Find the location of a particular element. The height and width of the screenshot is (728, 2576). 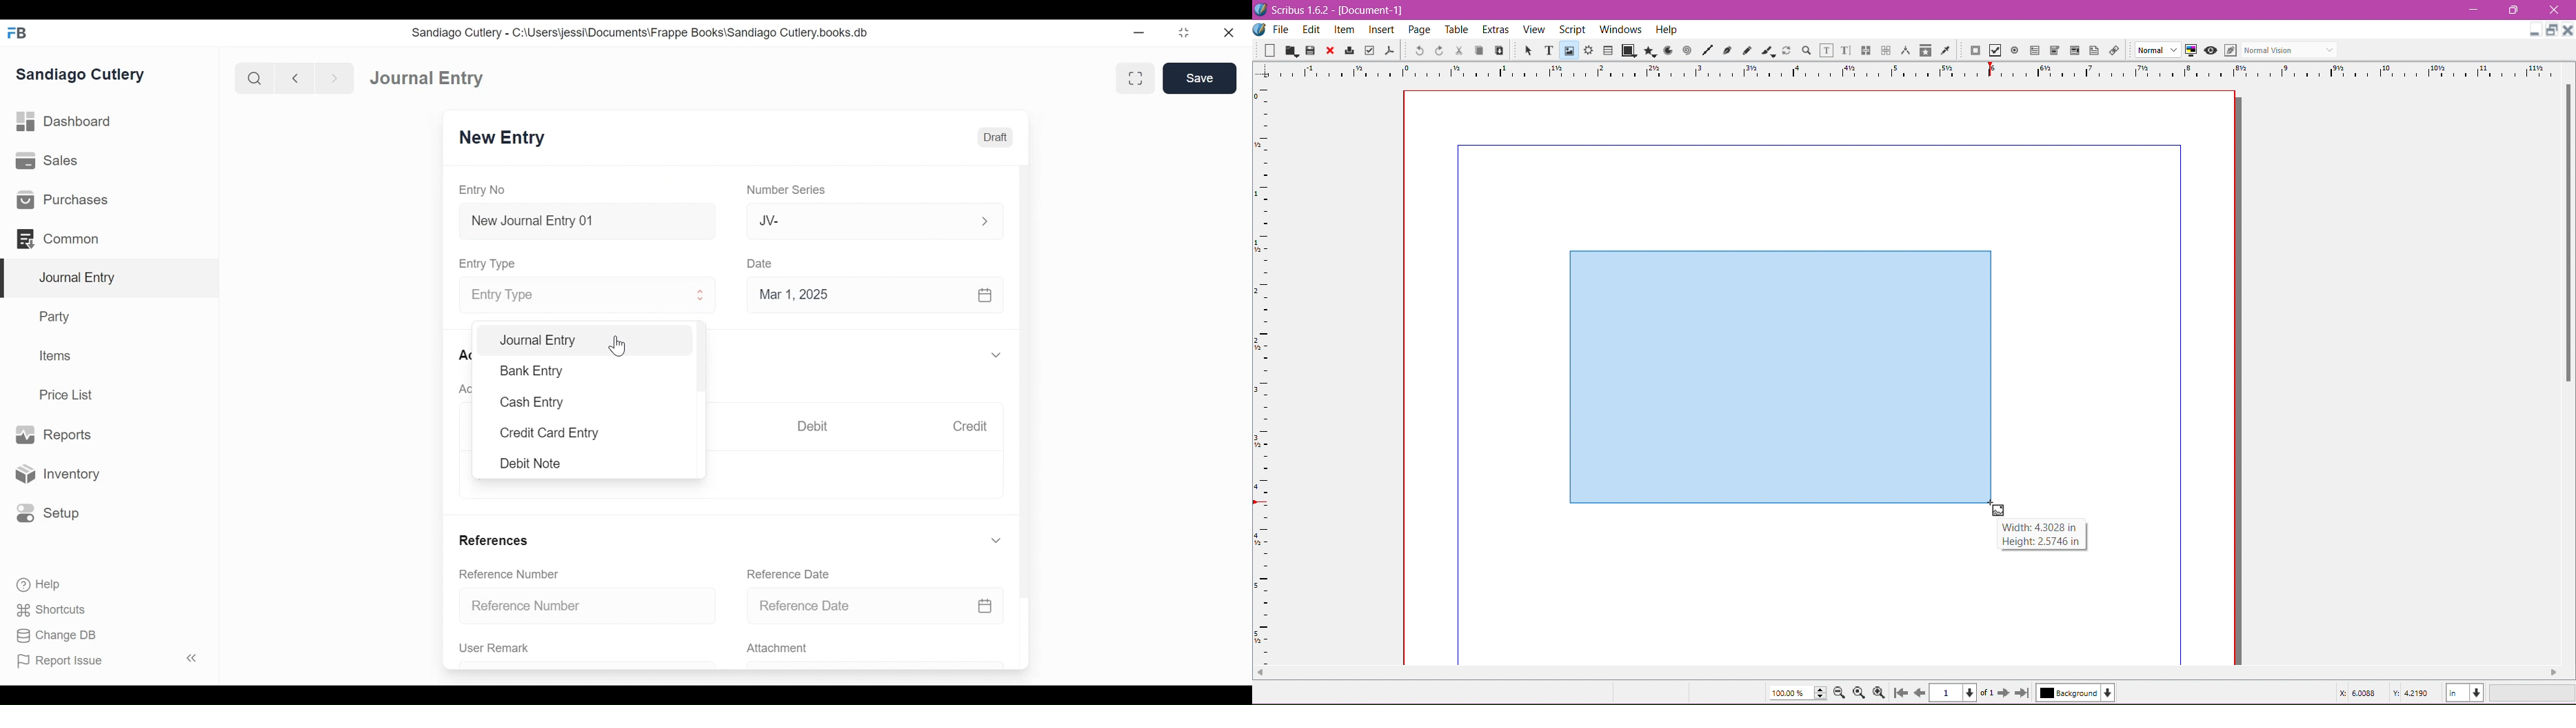

Open is located at coordinates (1291, 50).